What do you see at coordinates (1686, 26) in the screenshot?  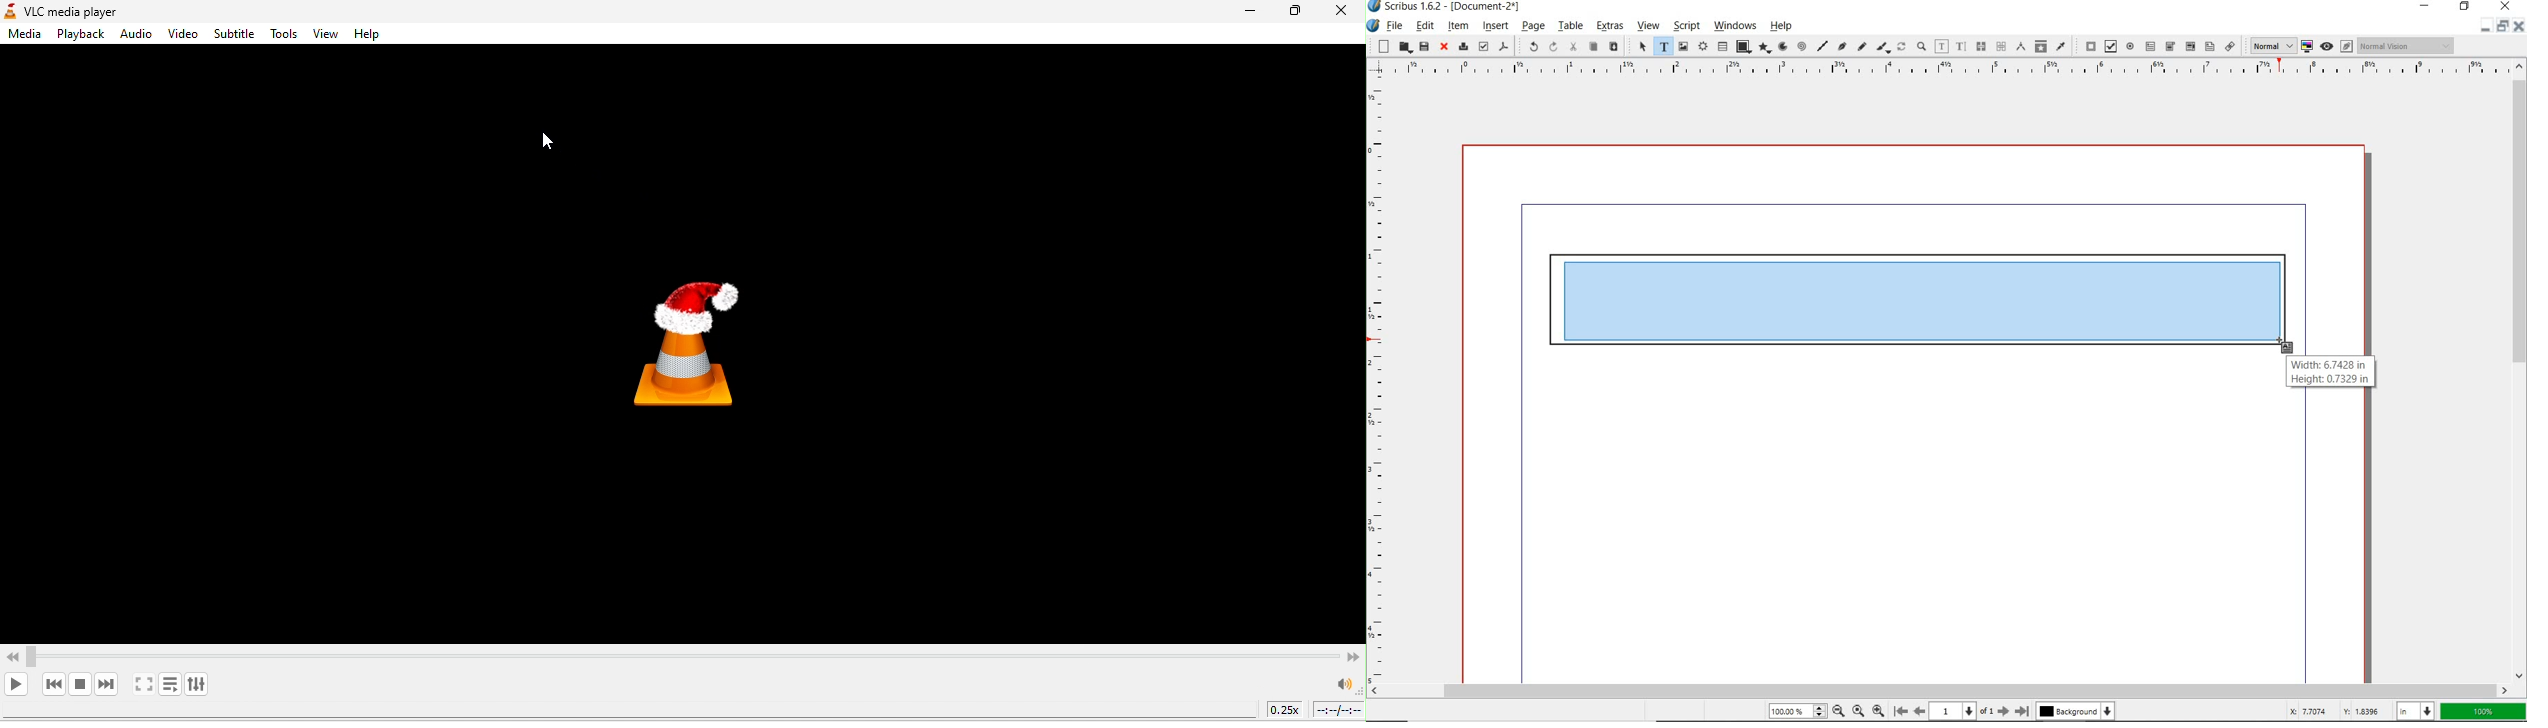 I see `script` at bounding box center [1686, 26].